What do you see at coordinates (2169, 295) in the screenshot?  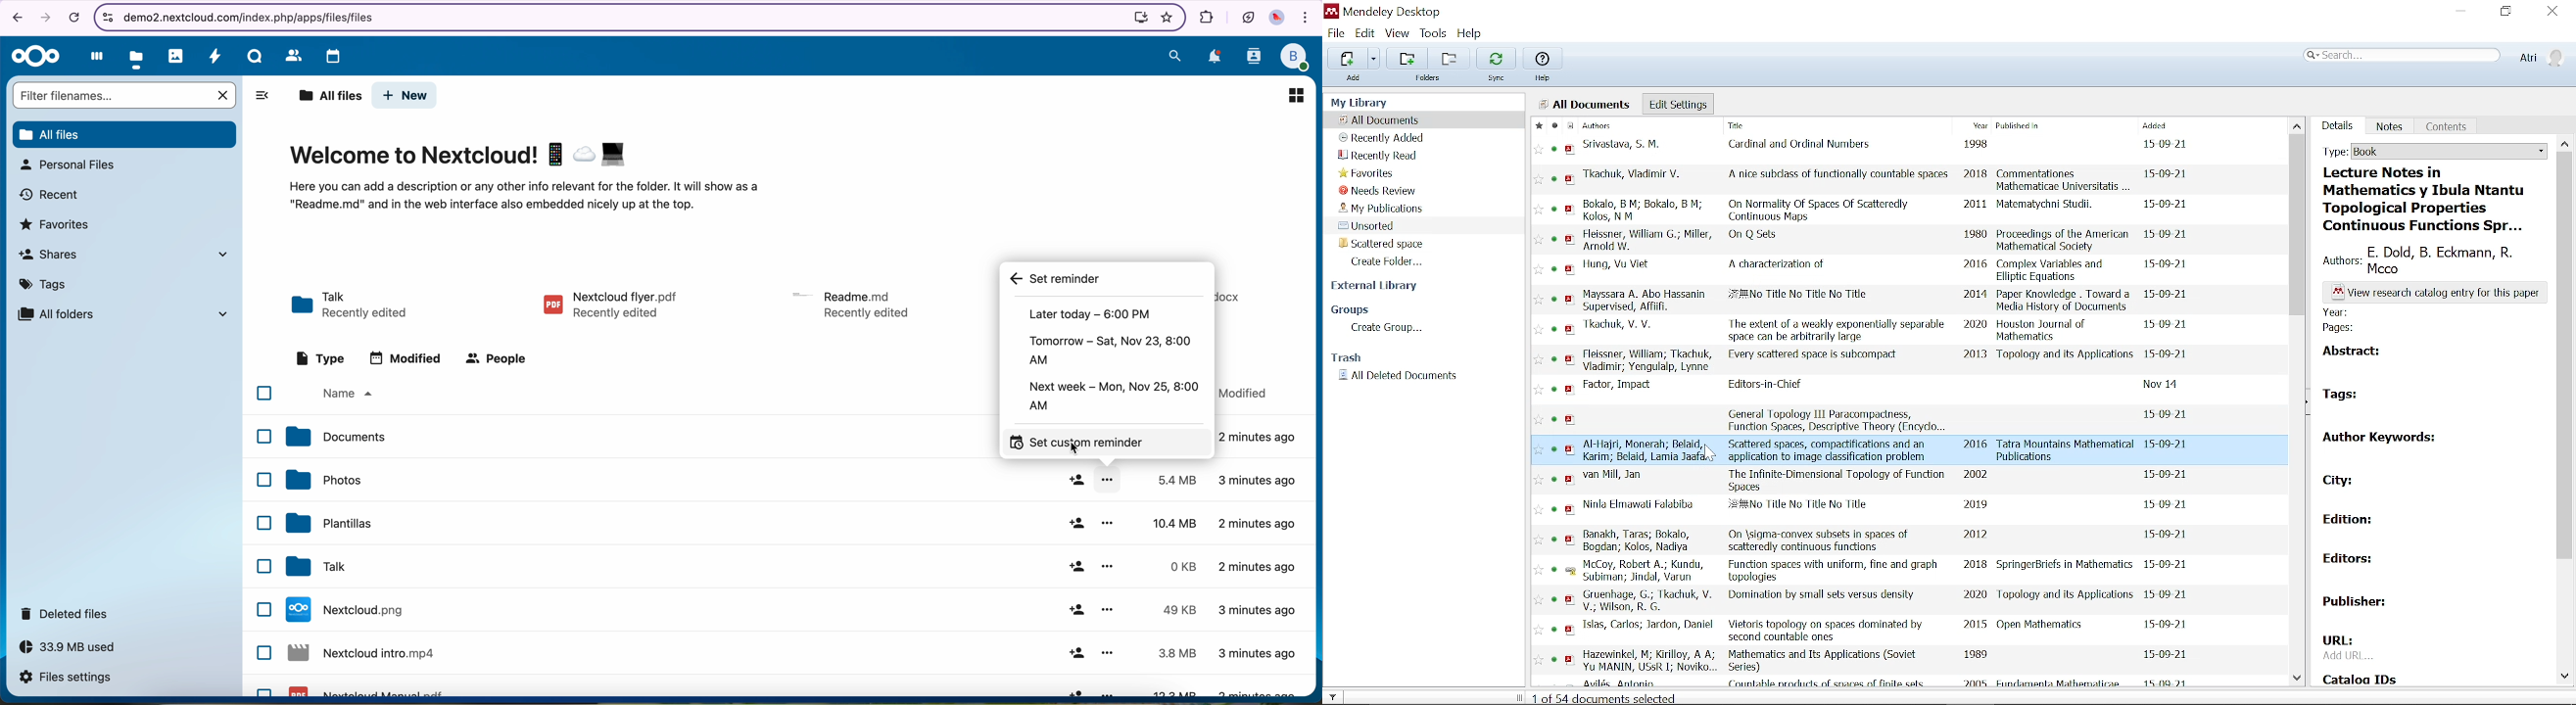 I see `date` at bounding box center [2169, 295].